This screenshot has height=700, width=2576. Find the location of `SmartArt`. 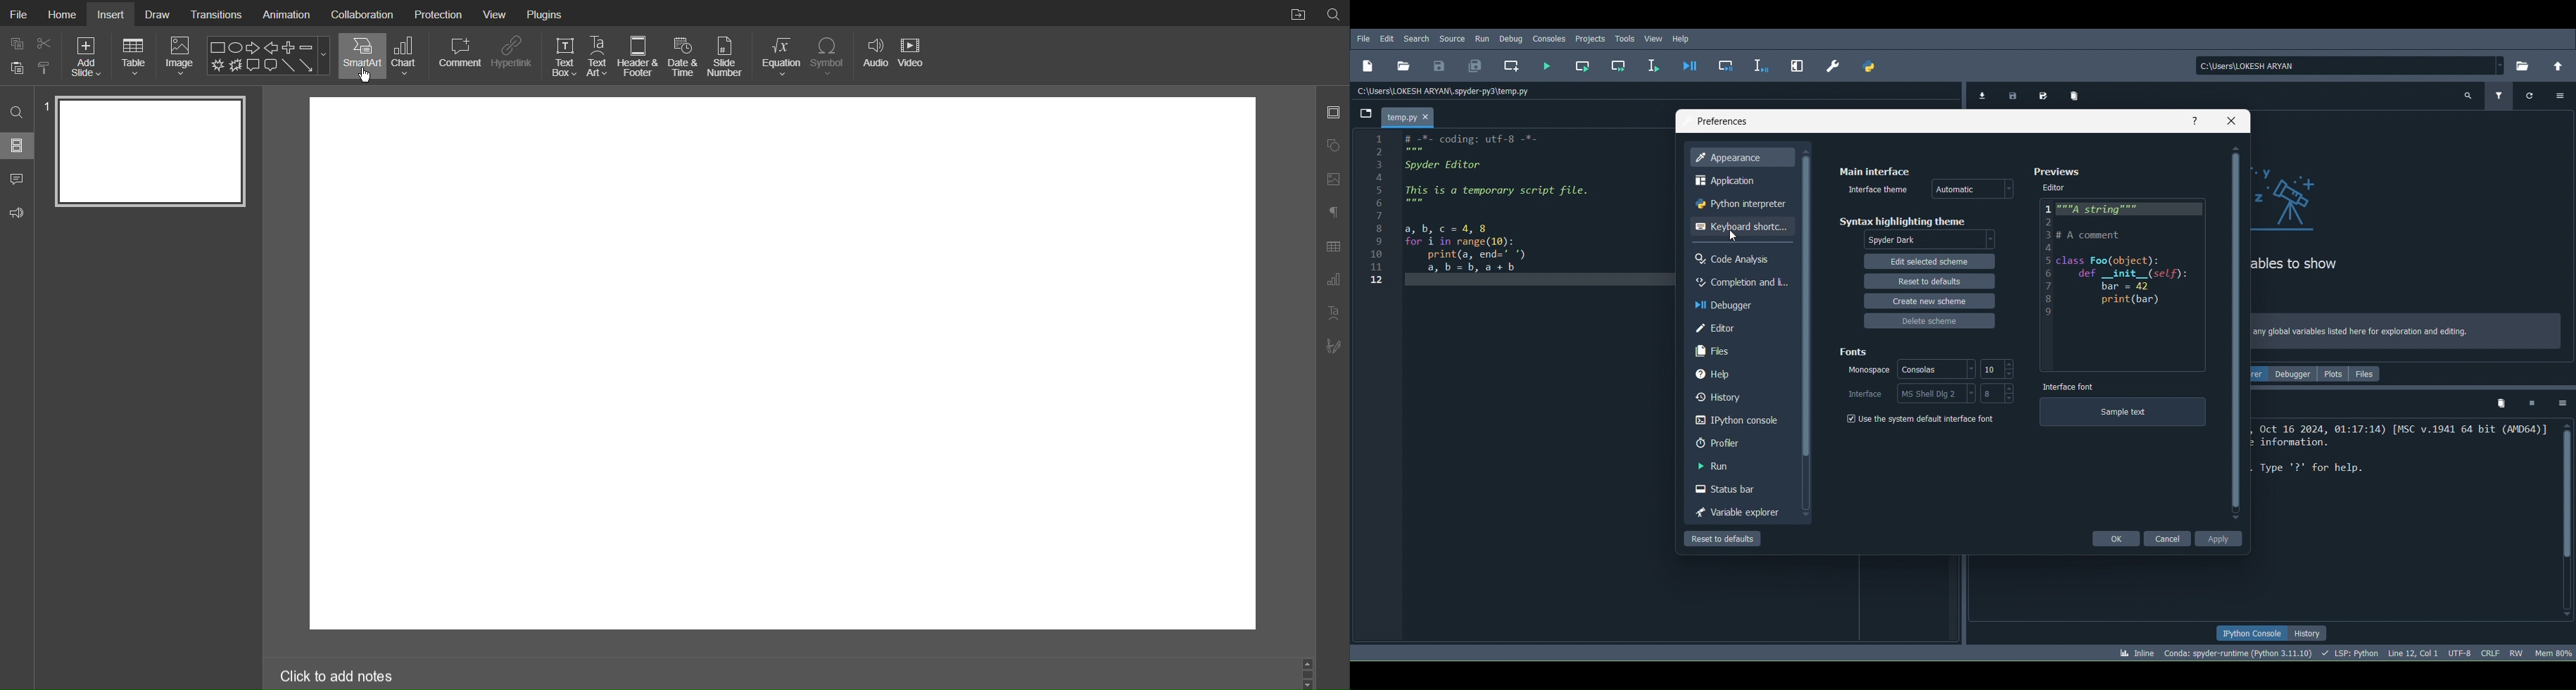

SmartArt is located at coordinates (362, 56).